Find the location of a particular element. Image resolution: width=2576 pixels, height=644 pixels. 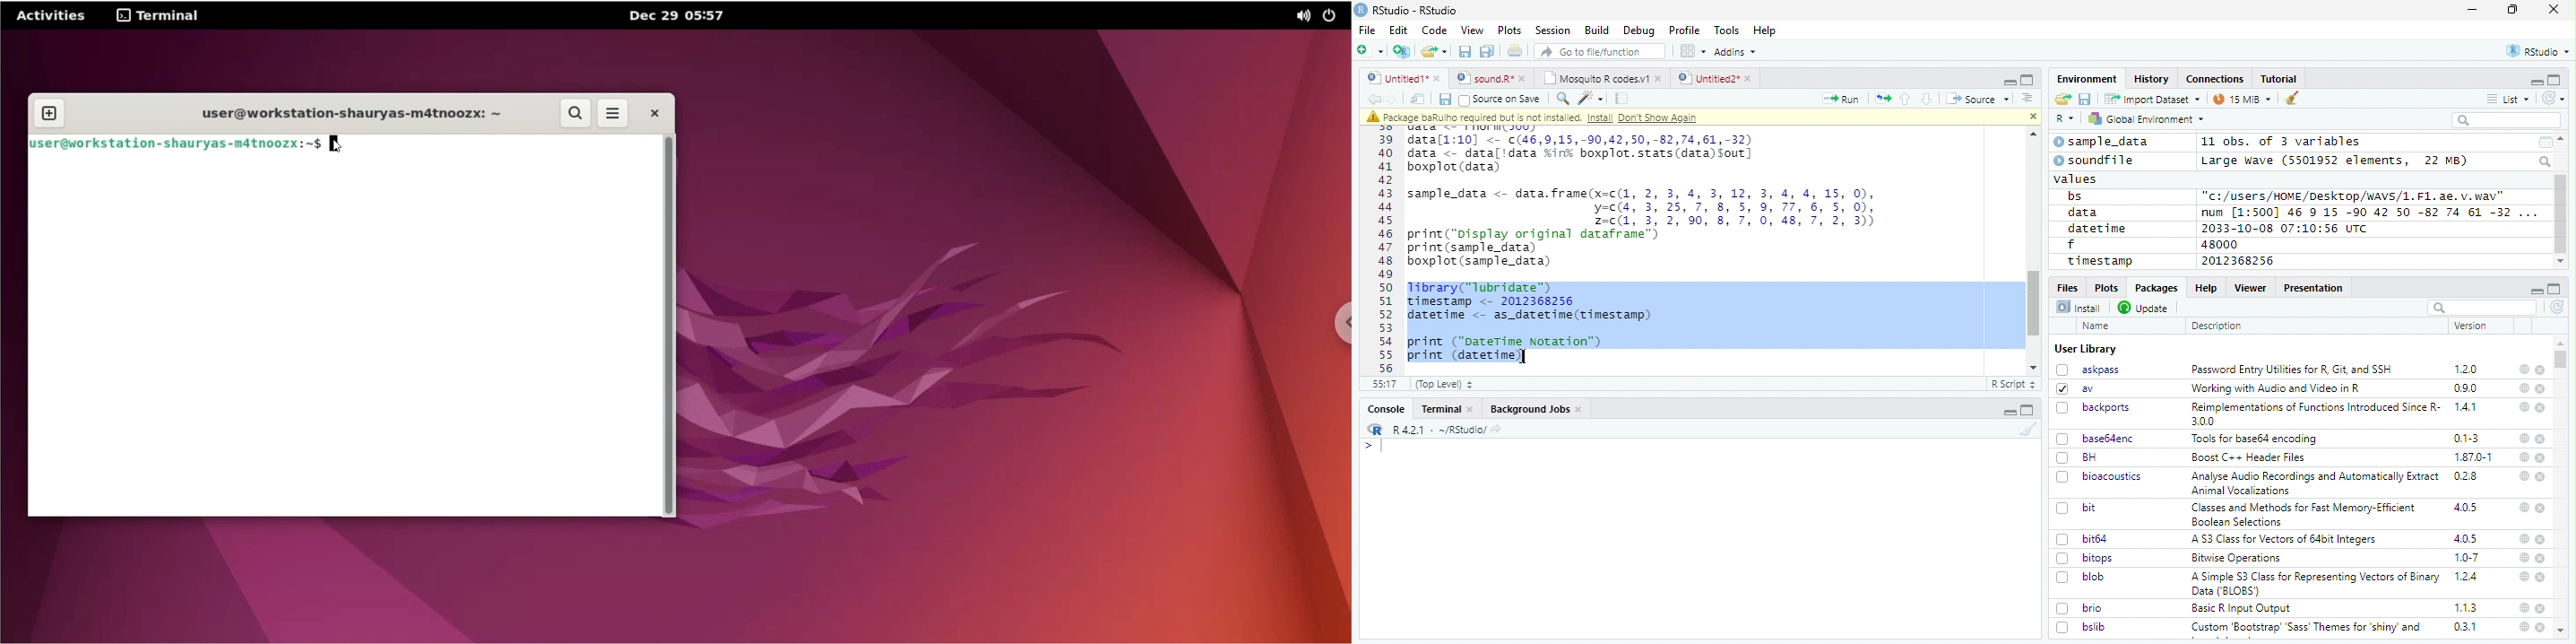

Connections is located at coordinates (2214, 79).